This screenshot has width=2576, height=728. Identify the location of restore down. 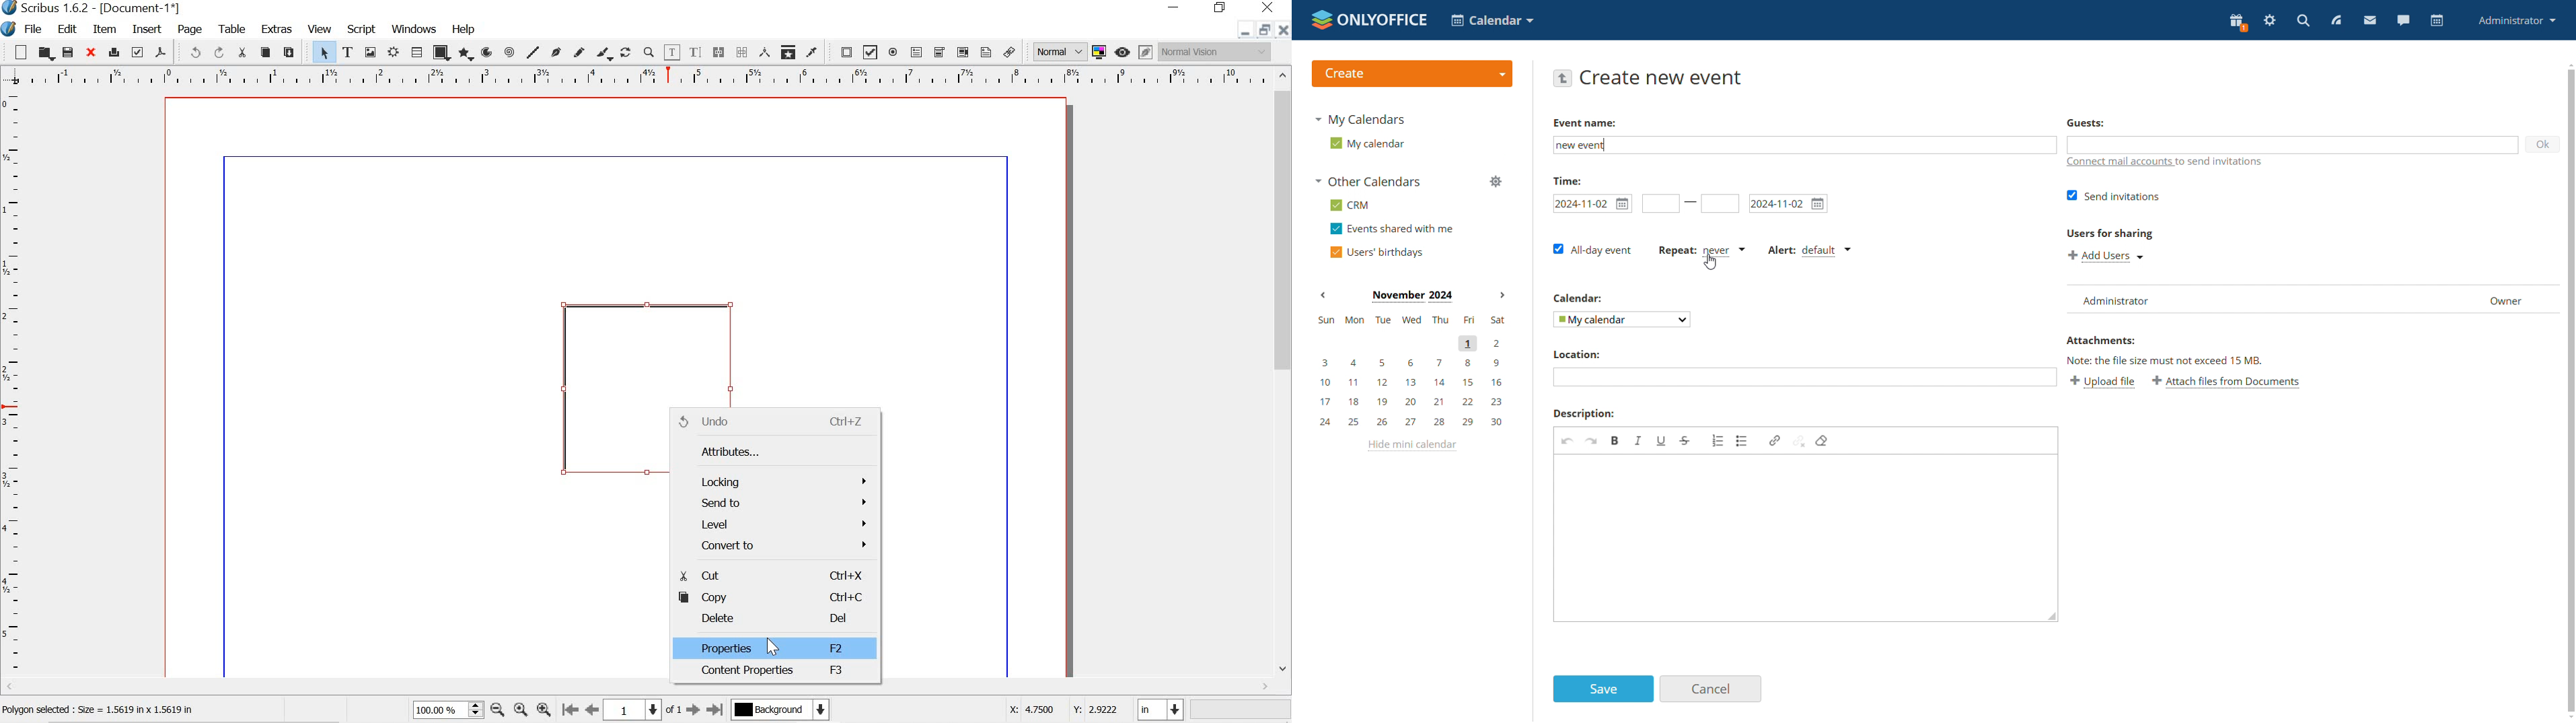
(1263, 30).